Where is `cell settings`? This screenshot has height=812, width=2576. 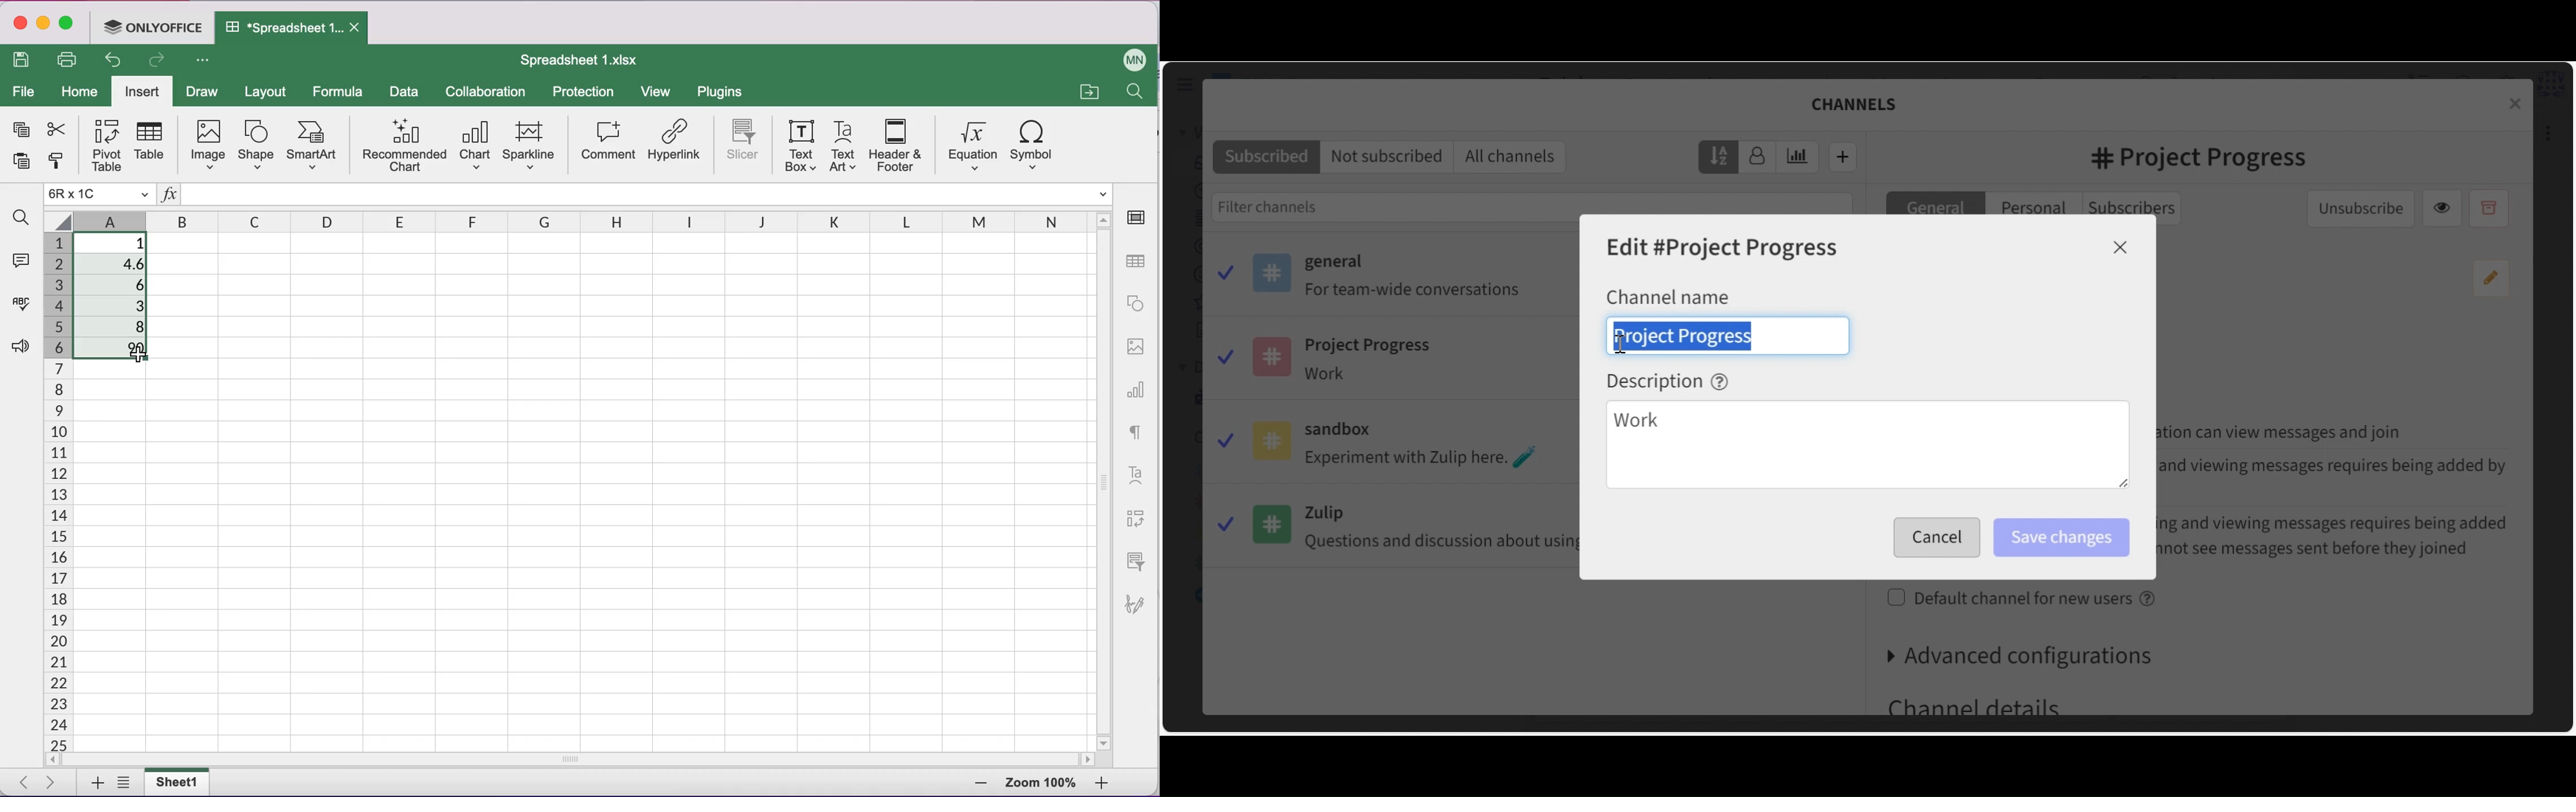 cell settings is located at coordinates (1139, 218).